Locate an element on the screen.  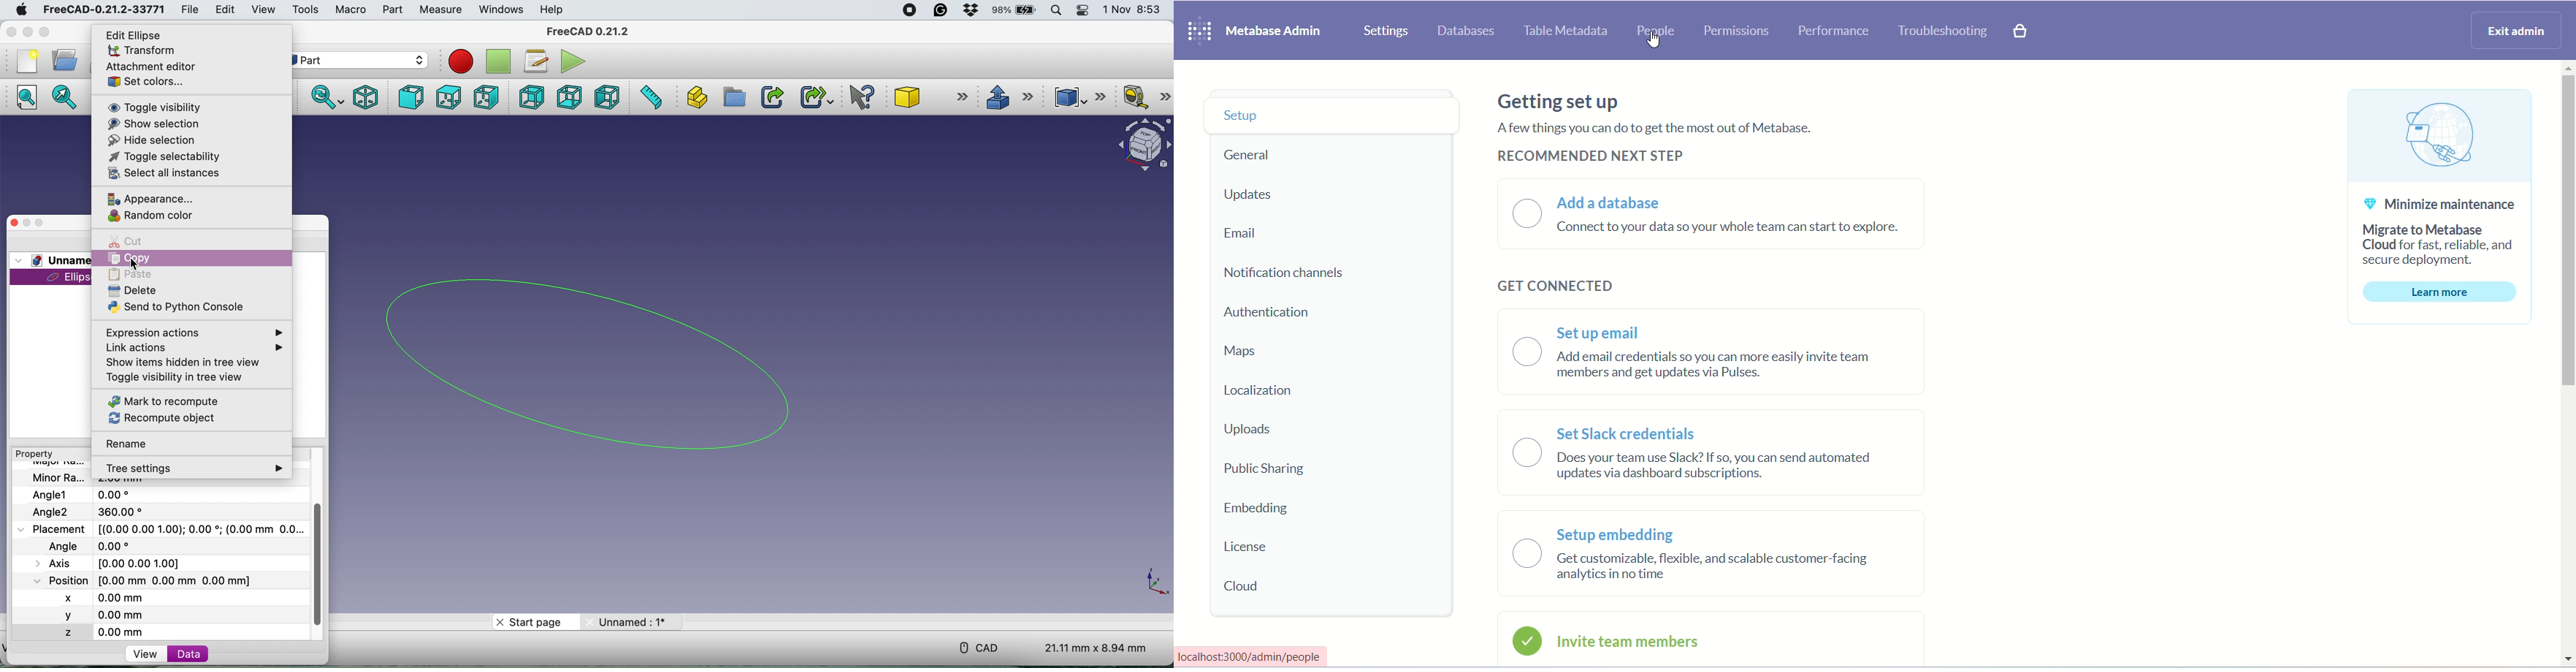
localization is located at coordinates (1271, 389).